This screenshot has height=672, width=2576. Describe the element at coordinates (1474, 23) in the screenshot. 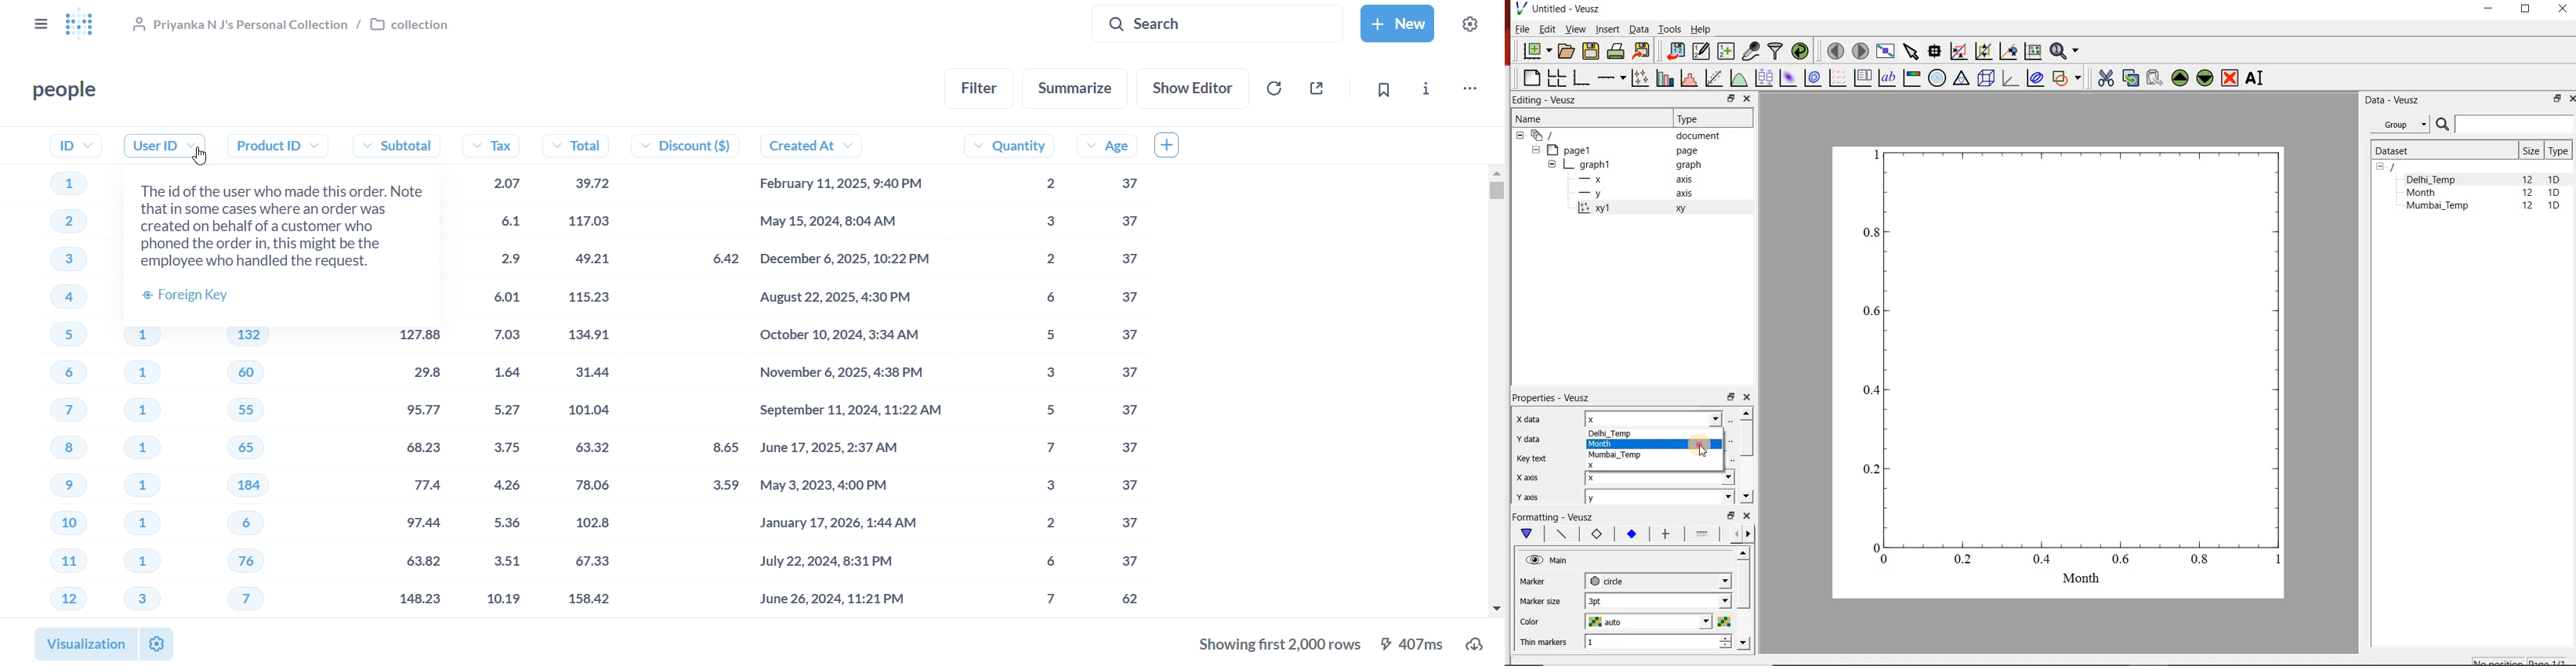

I see `settings` at that location.